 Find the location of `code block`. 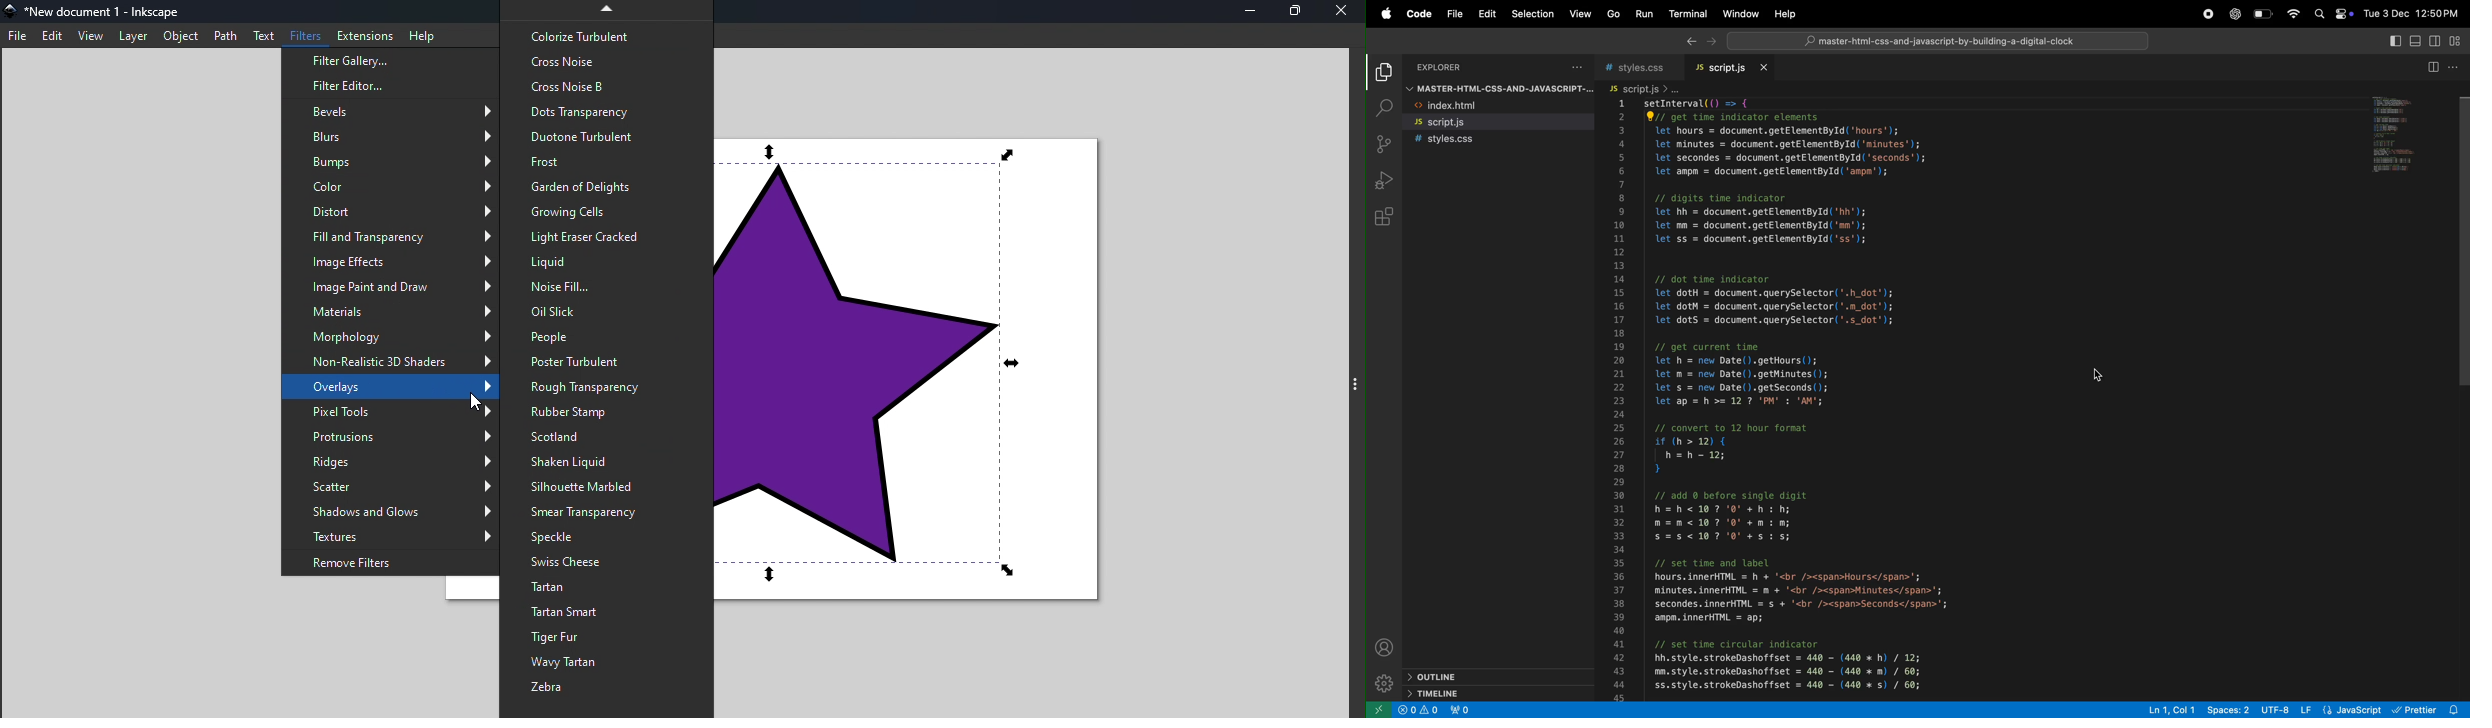

code block is located at coordinates (1957, 400).